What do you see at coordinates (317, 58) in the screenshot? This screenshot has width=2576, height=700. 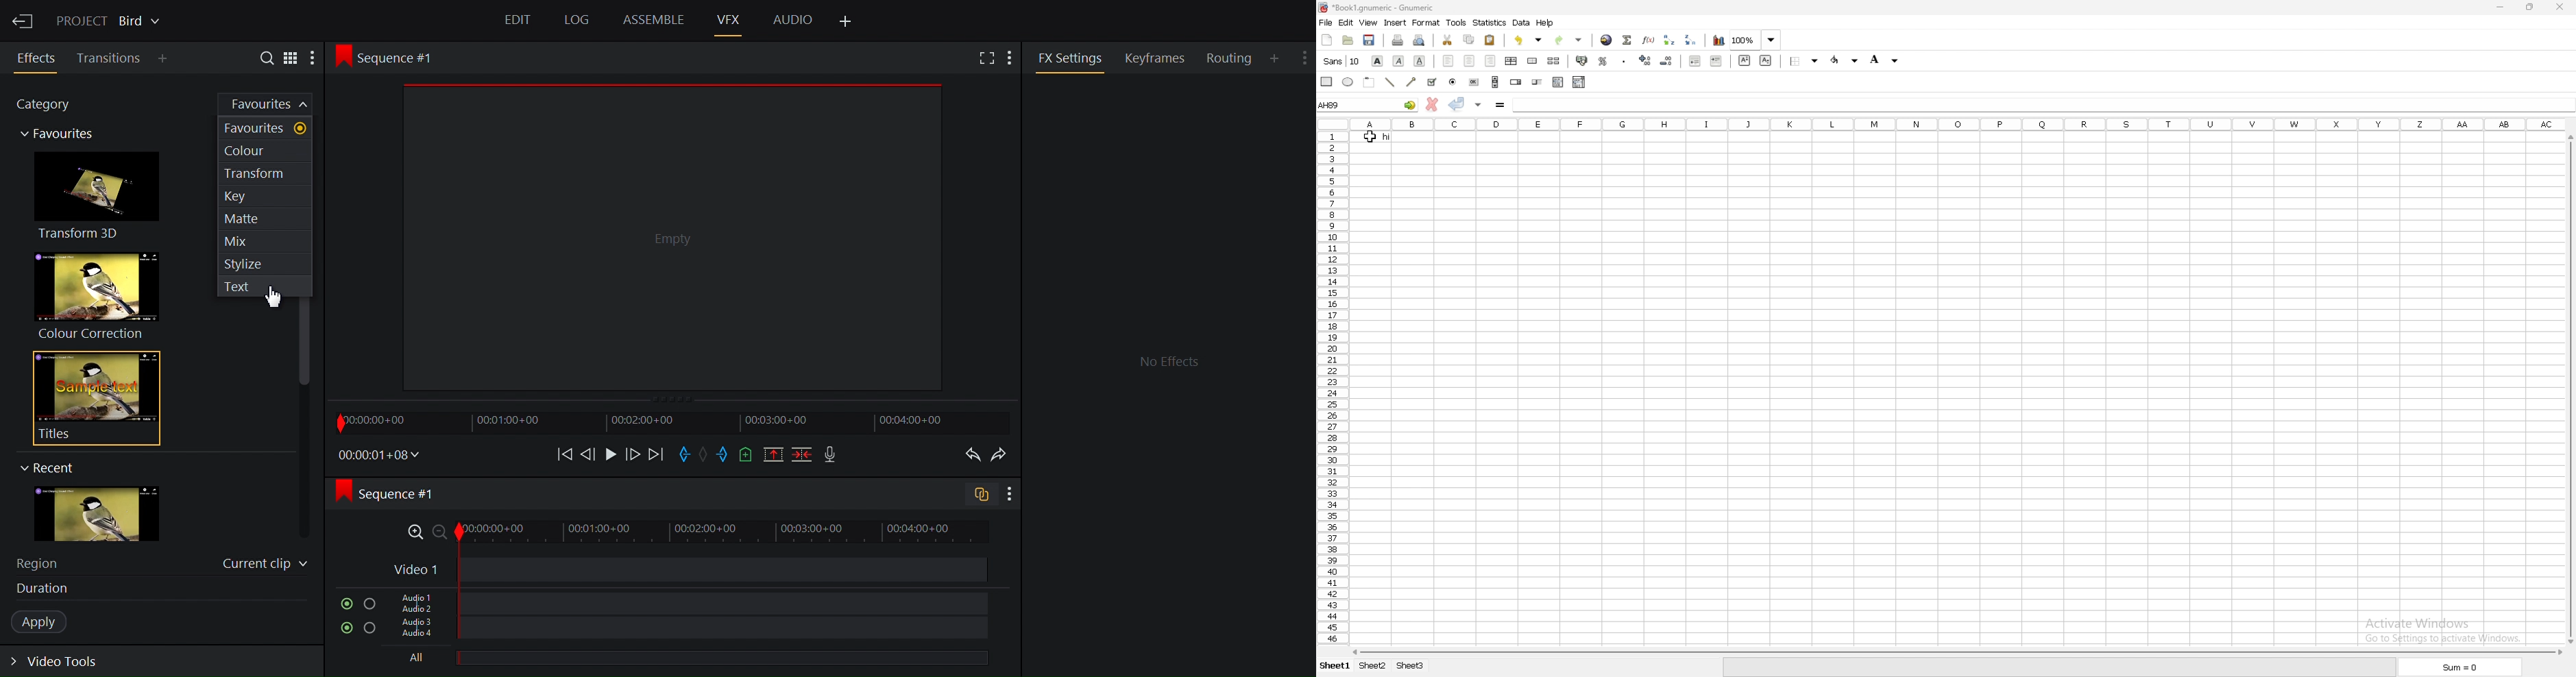 I see `More` at bounding box center [317, 58].